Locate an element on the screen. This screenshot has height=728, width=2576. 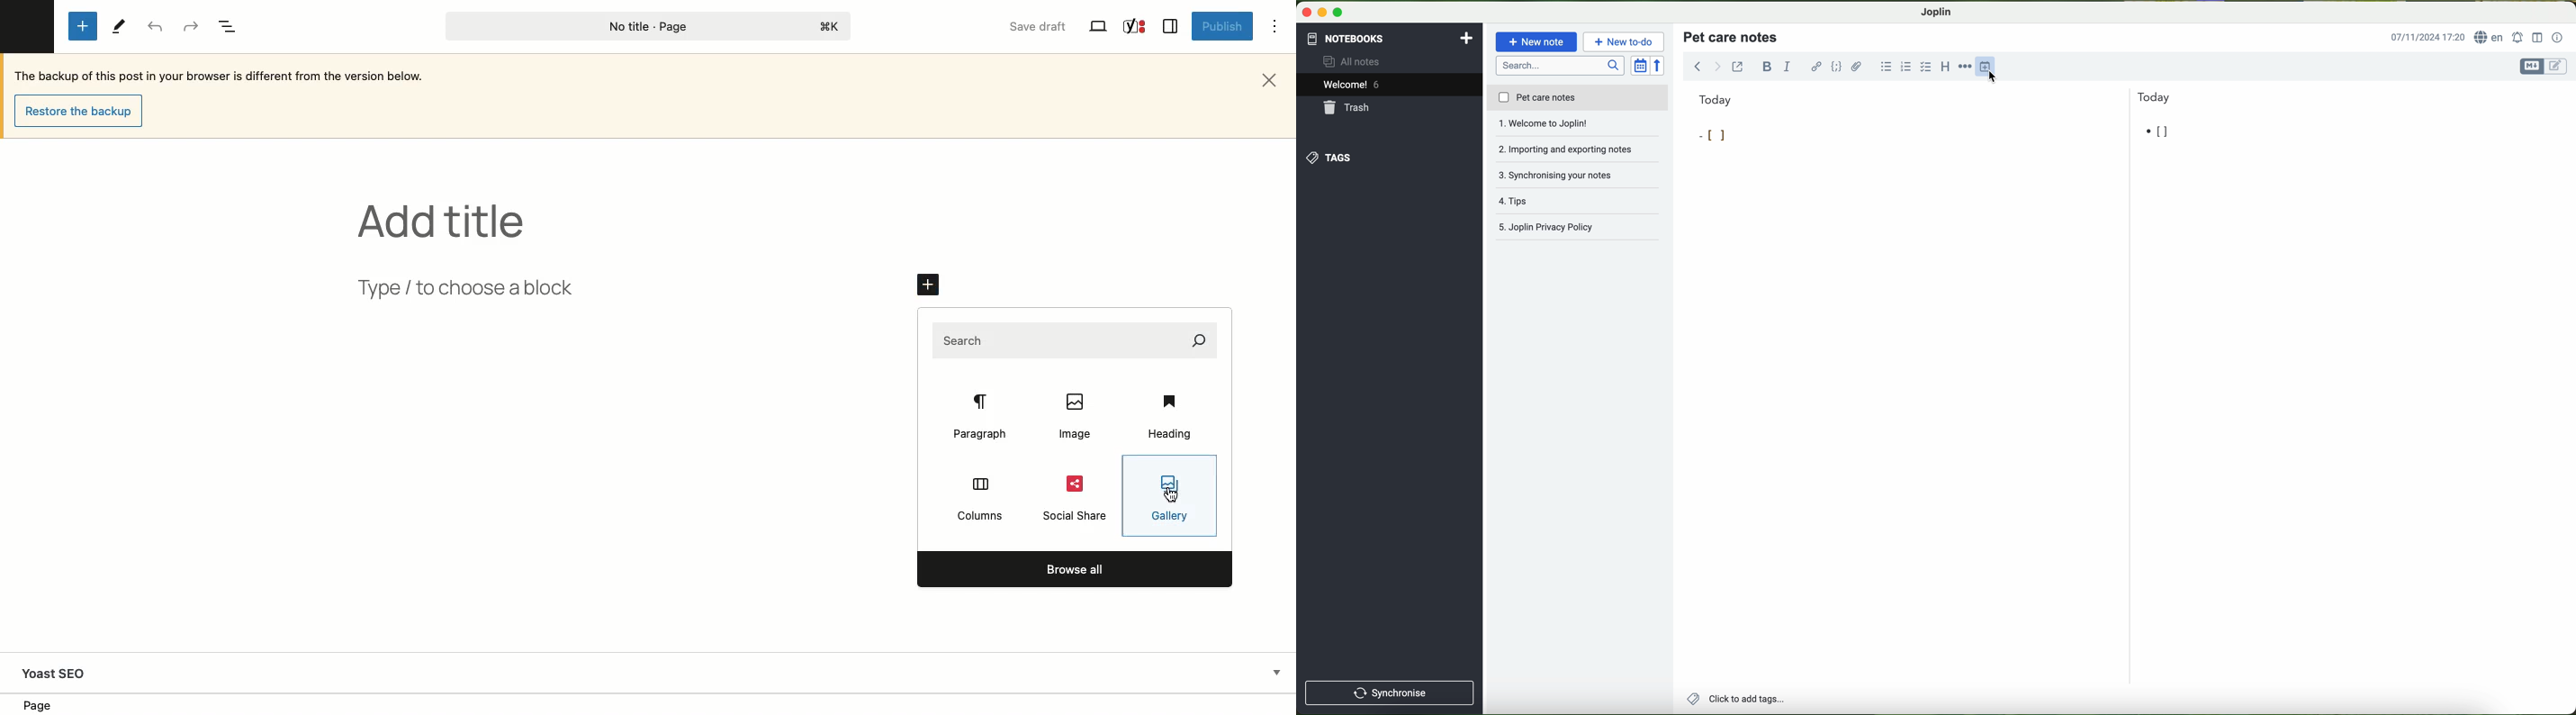
toggle sort order field is located at coordinates (1641, 66).